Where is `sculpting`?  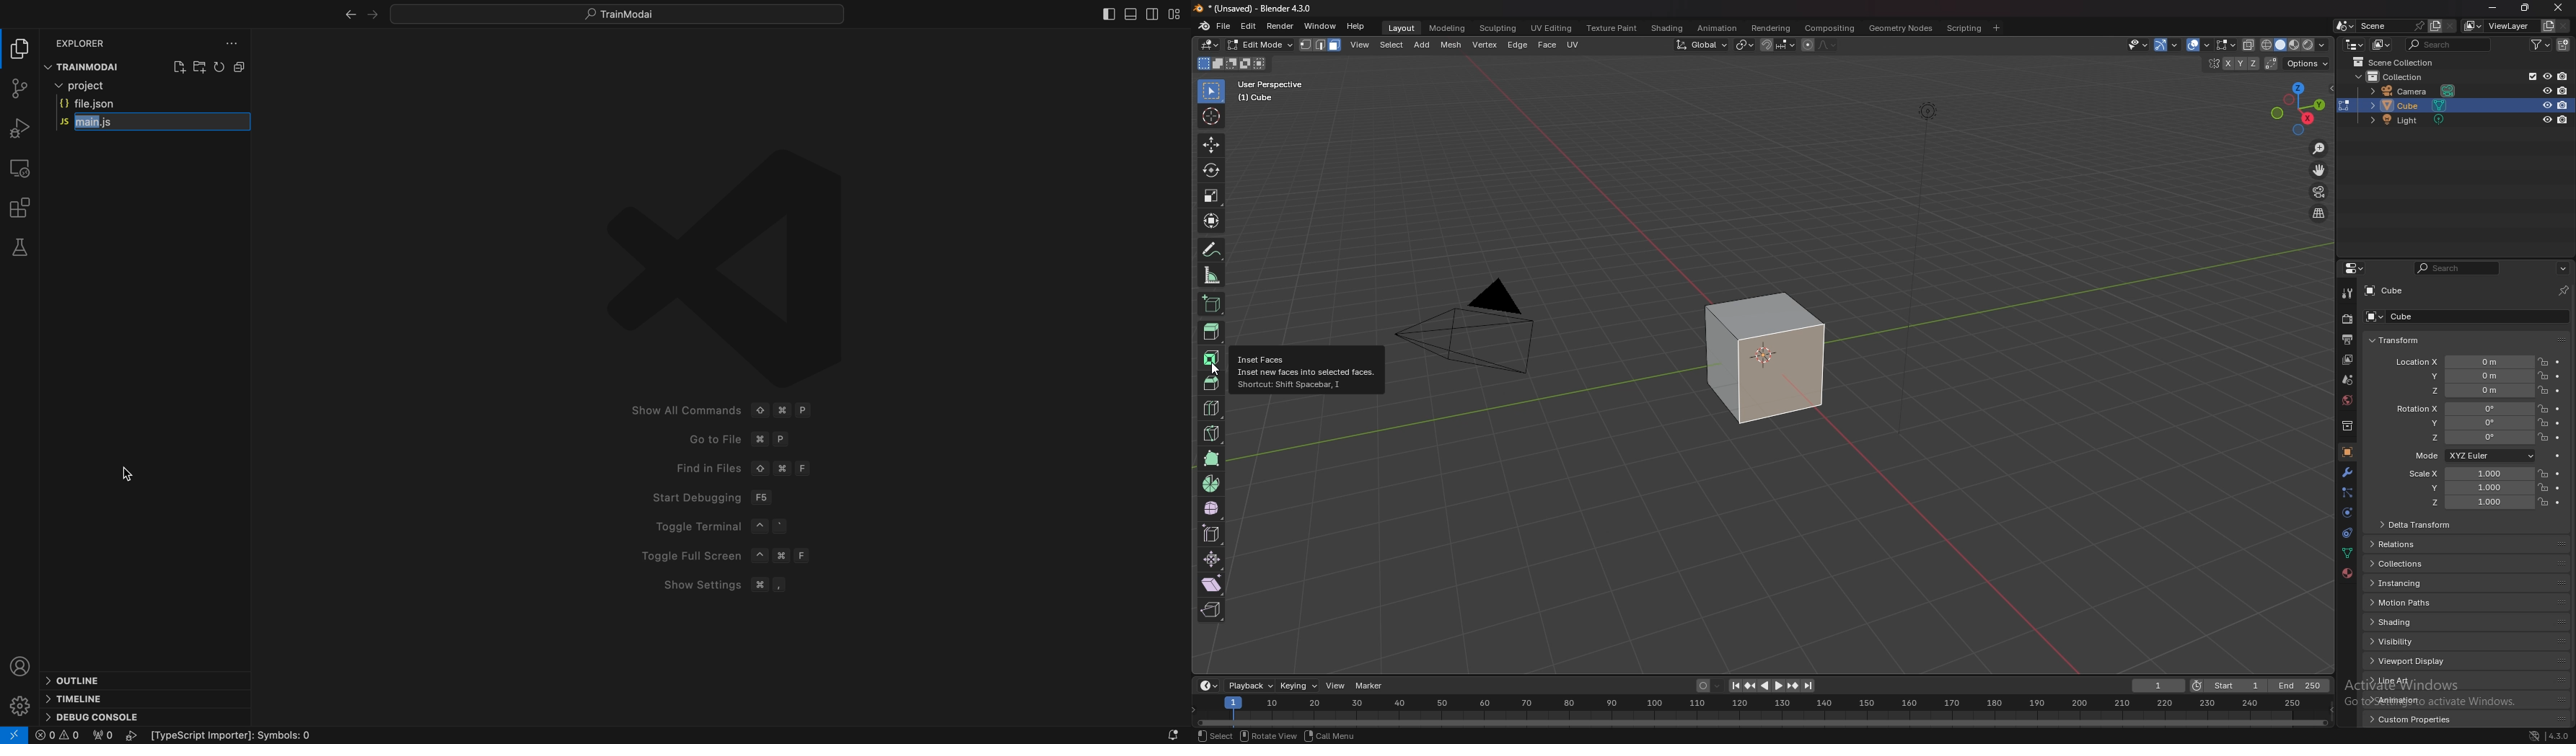
sculpting is located at coordinates (1499, 29).